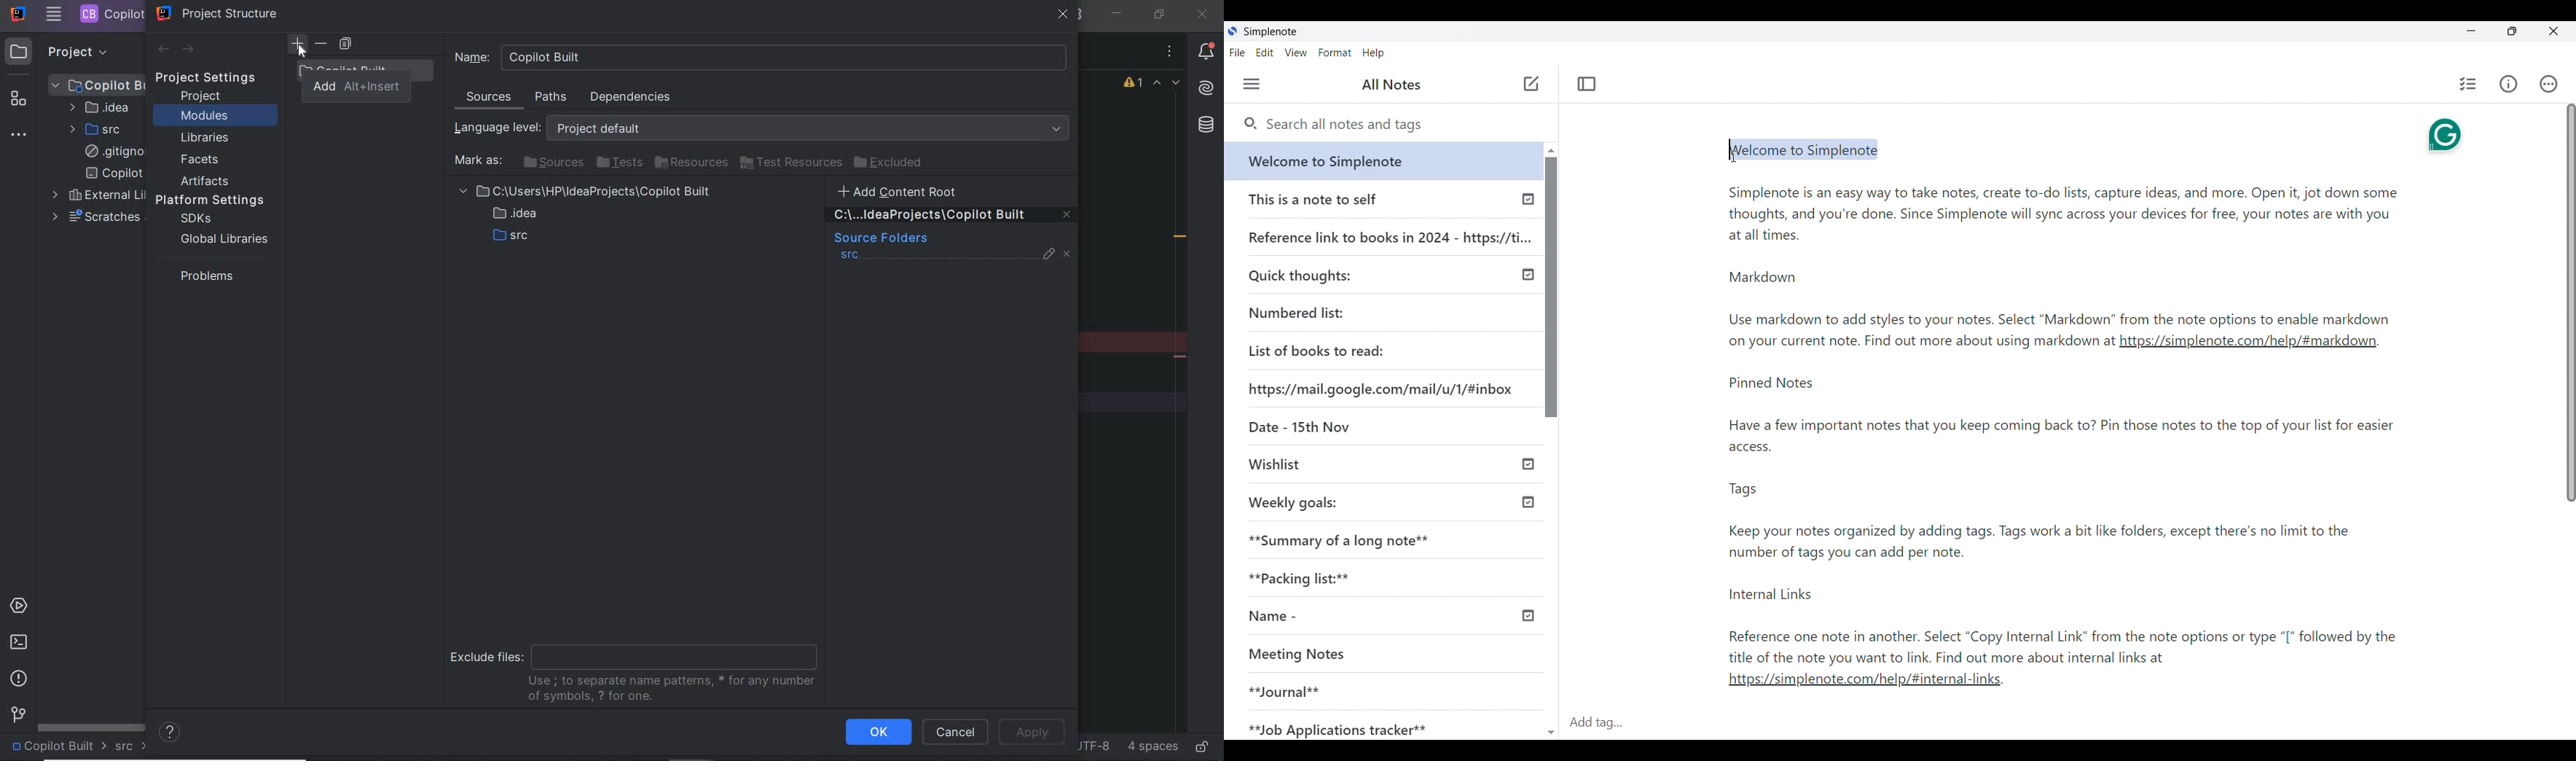  What do you see at coordinates (162, 50) in the screenshot?
I see `back` at bounding box center [162, 50].